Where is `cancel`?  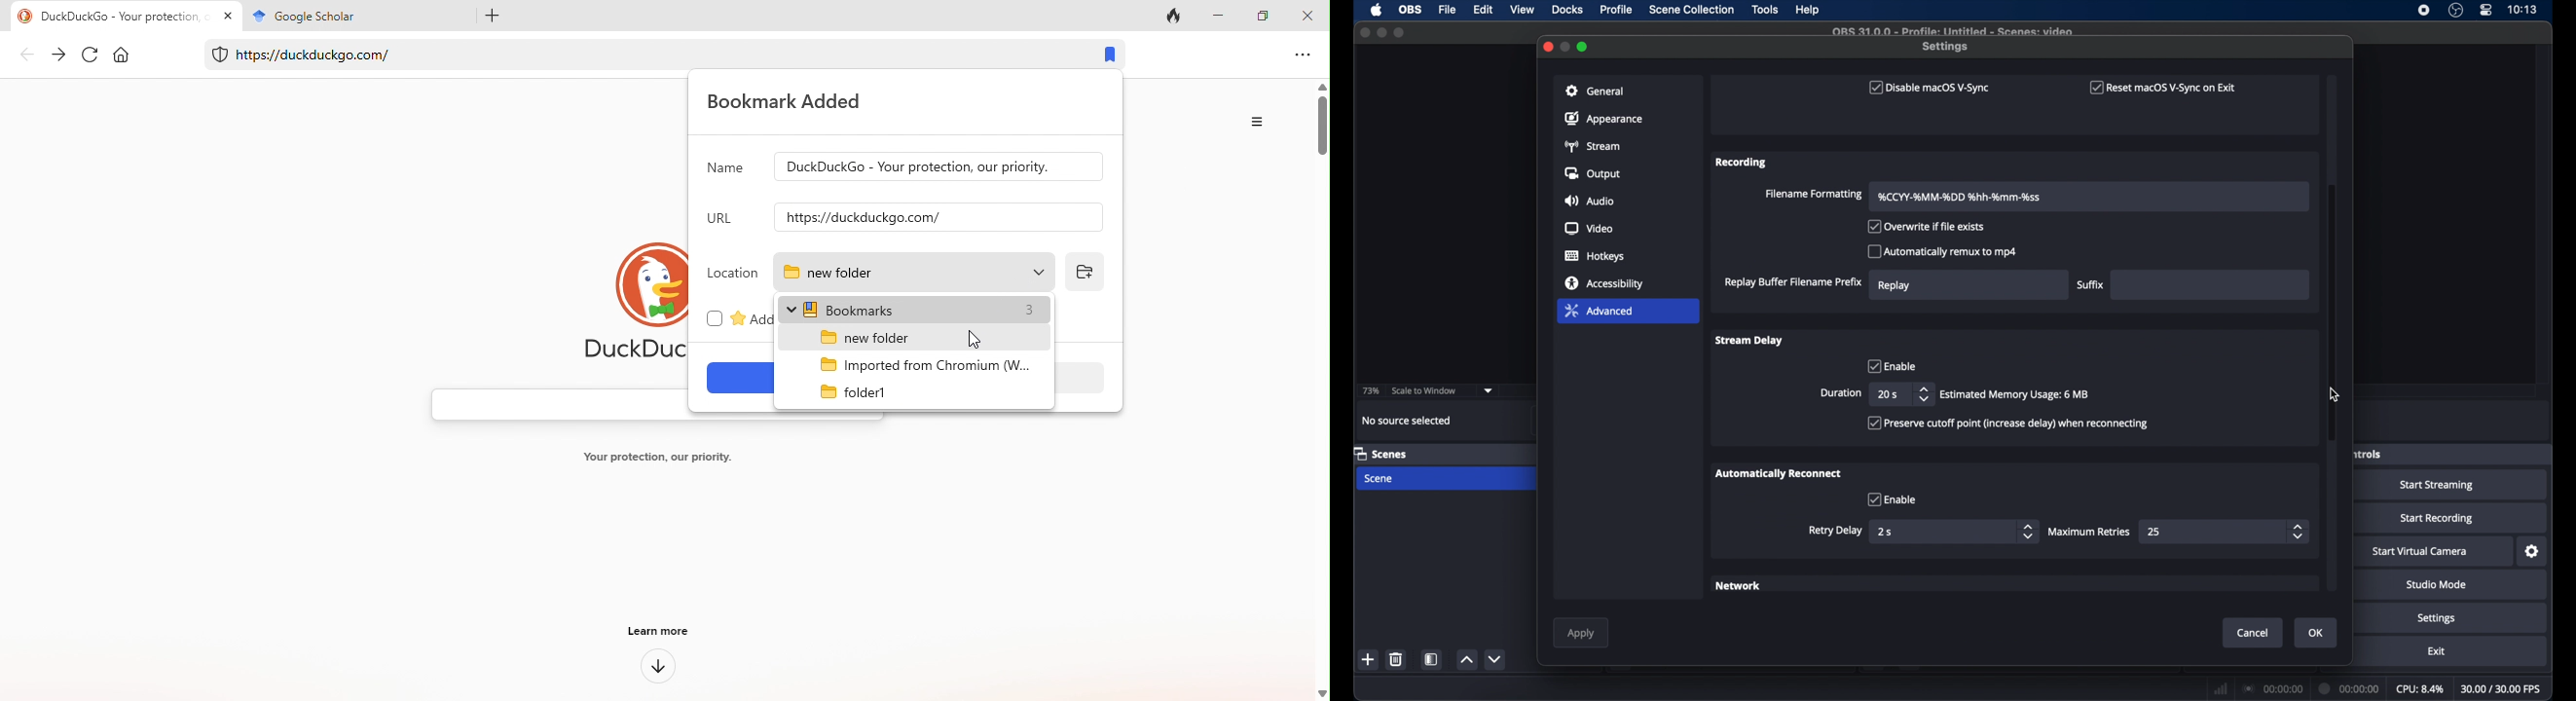
cancel is located at coordinates (2254, 633).